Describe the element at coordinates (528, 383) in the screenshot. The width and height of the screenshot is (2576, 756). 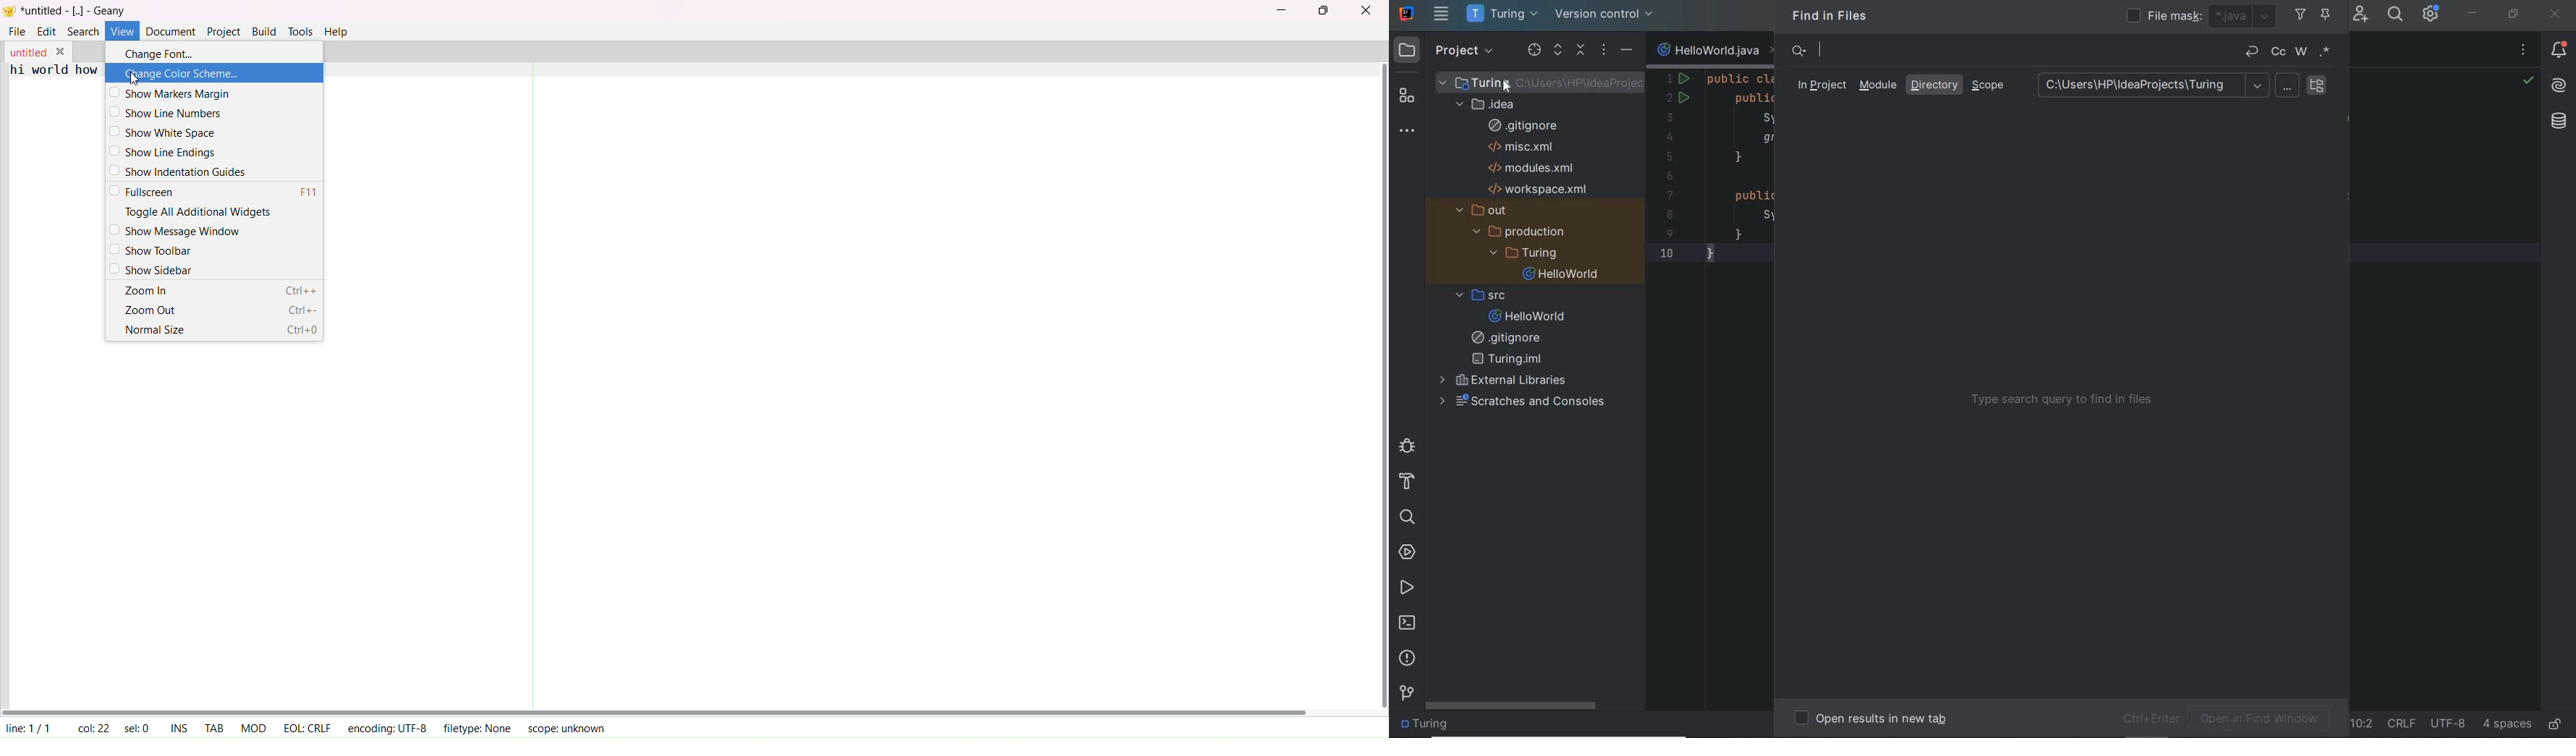
I see `separator` at that location.